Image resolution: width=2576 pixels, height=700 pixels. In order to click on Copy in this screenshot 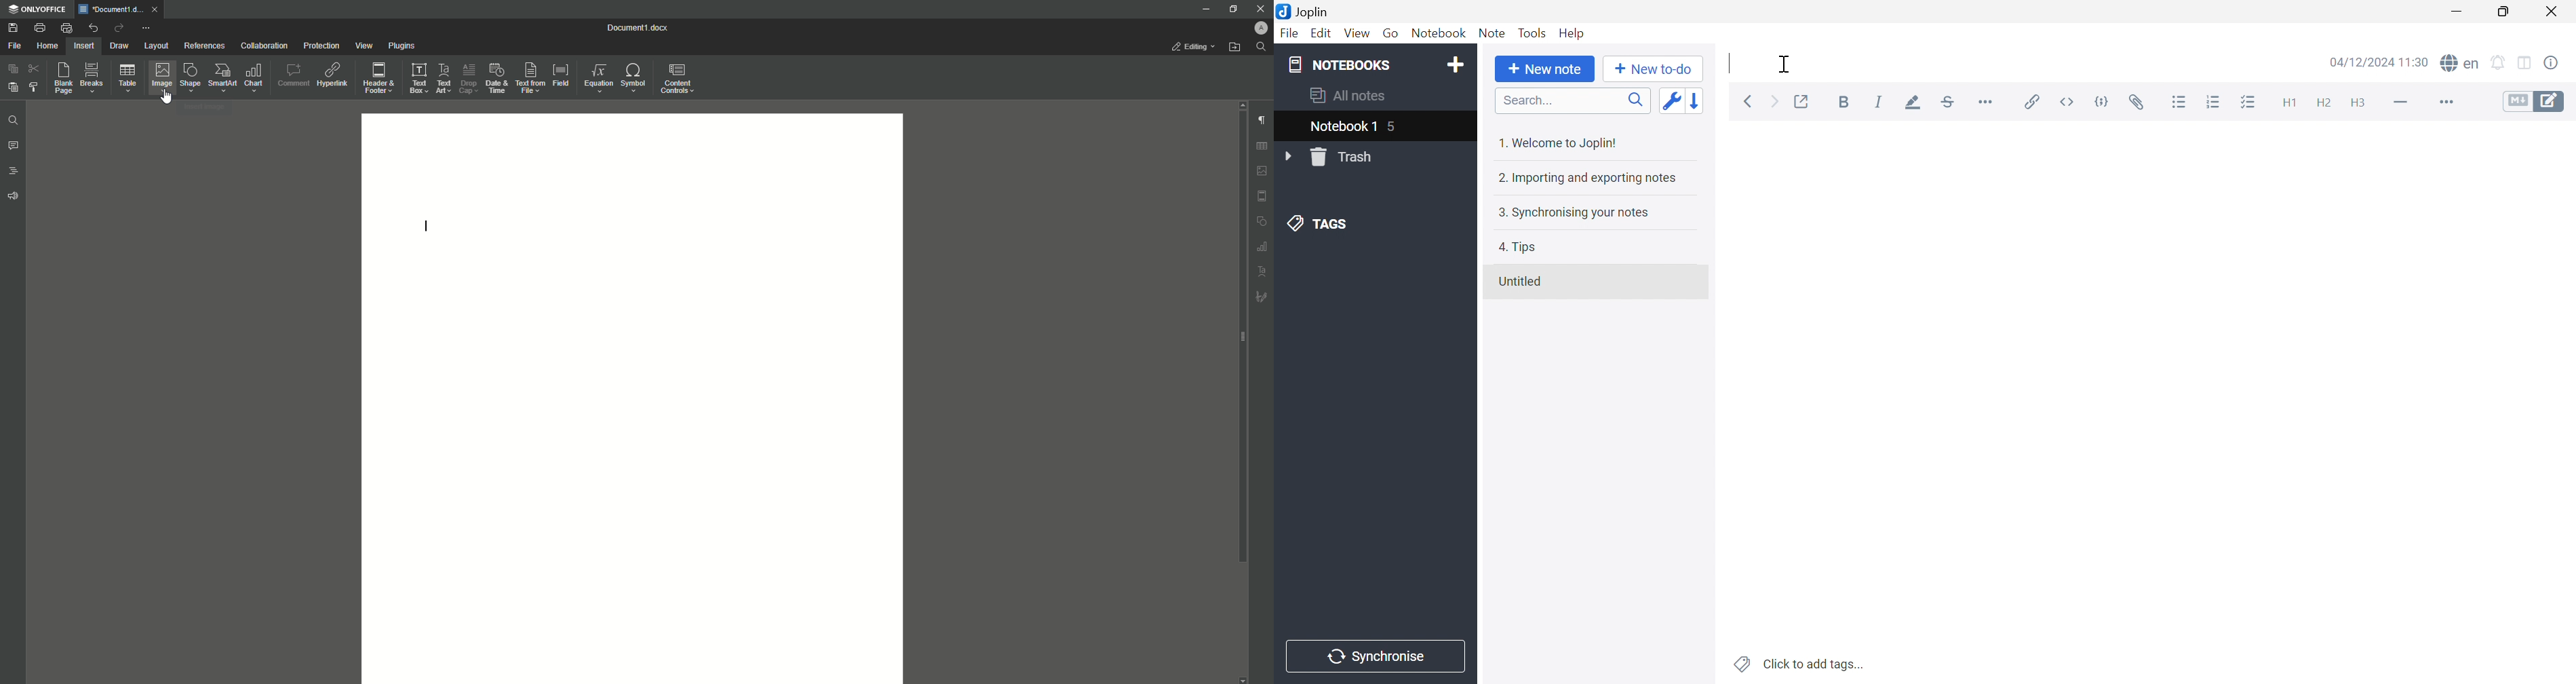, I will do `click(11, 68)`.